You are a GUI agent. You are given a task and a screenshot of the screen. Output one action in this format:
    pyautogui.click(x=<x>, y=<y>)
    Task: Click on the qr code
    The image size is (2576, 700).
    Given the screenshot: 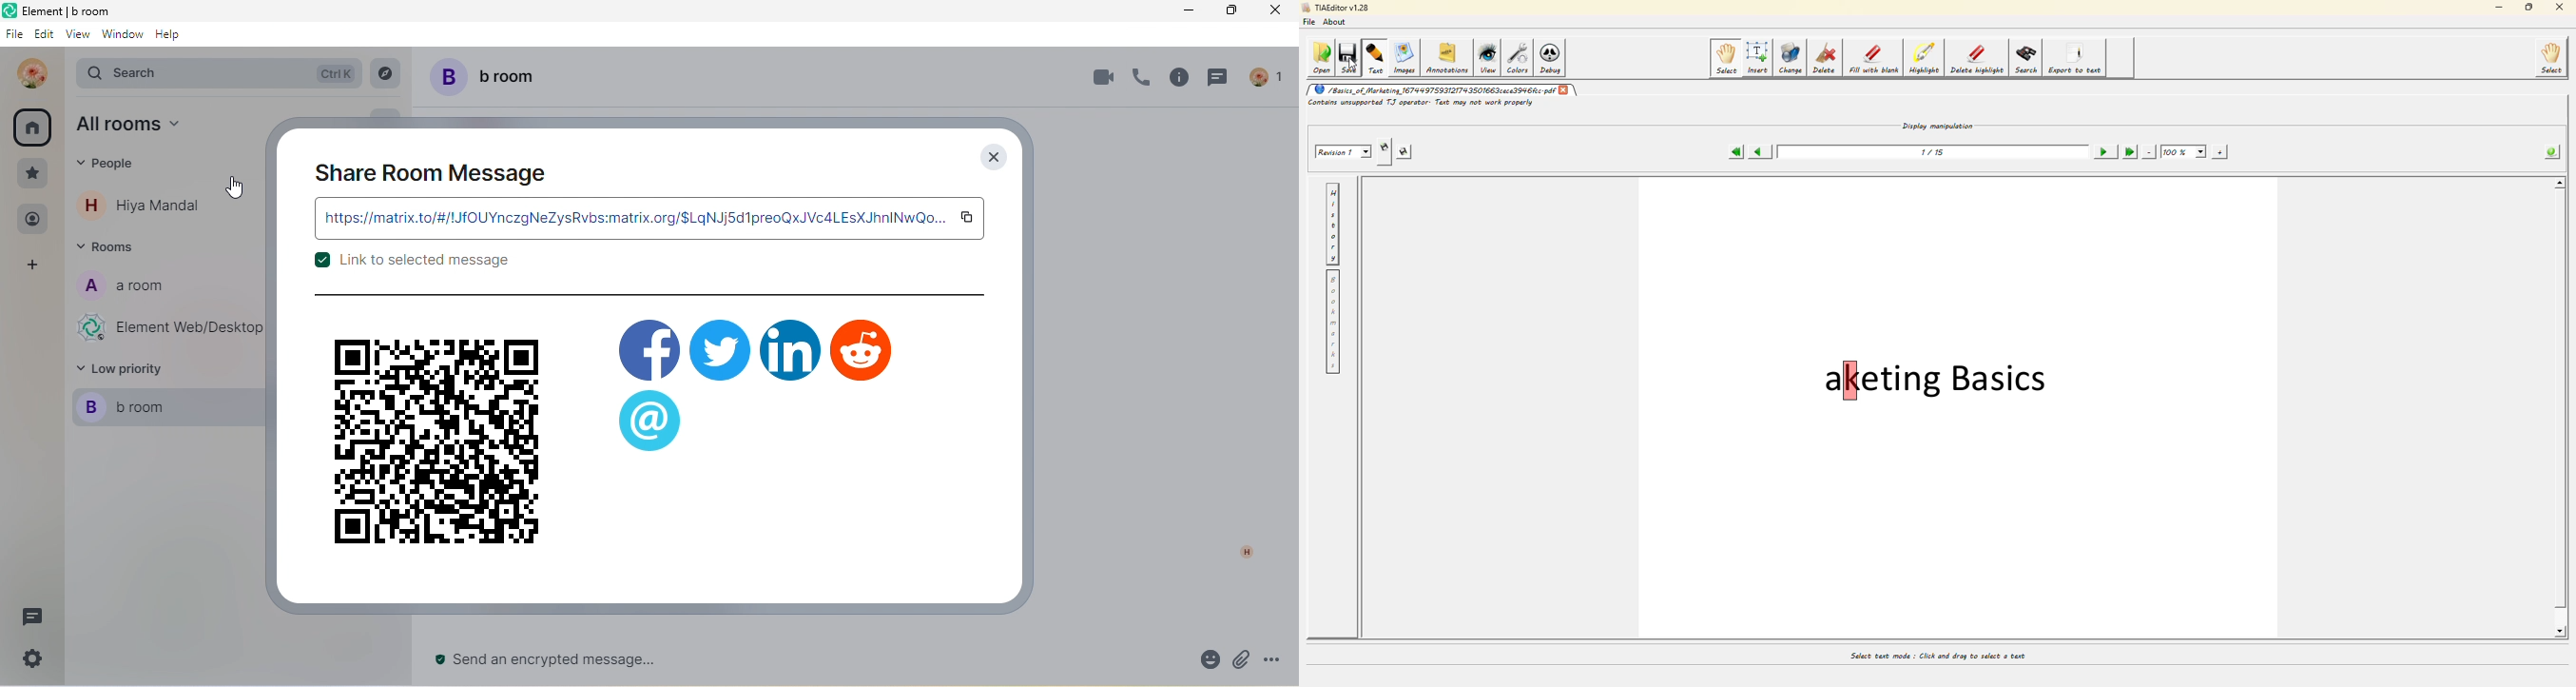 What is the action you would take?
    pyautogui.click(x=436, y=442)
    